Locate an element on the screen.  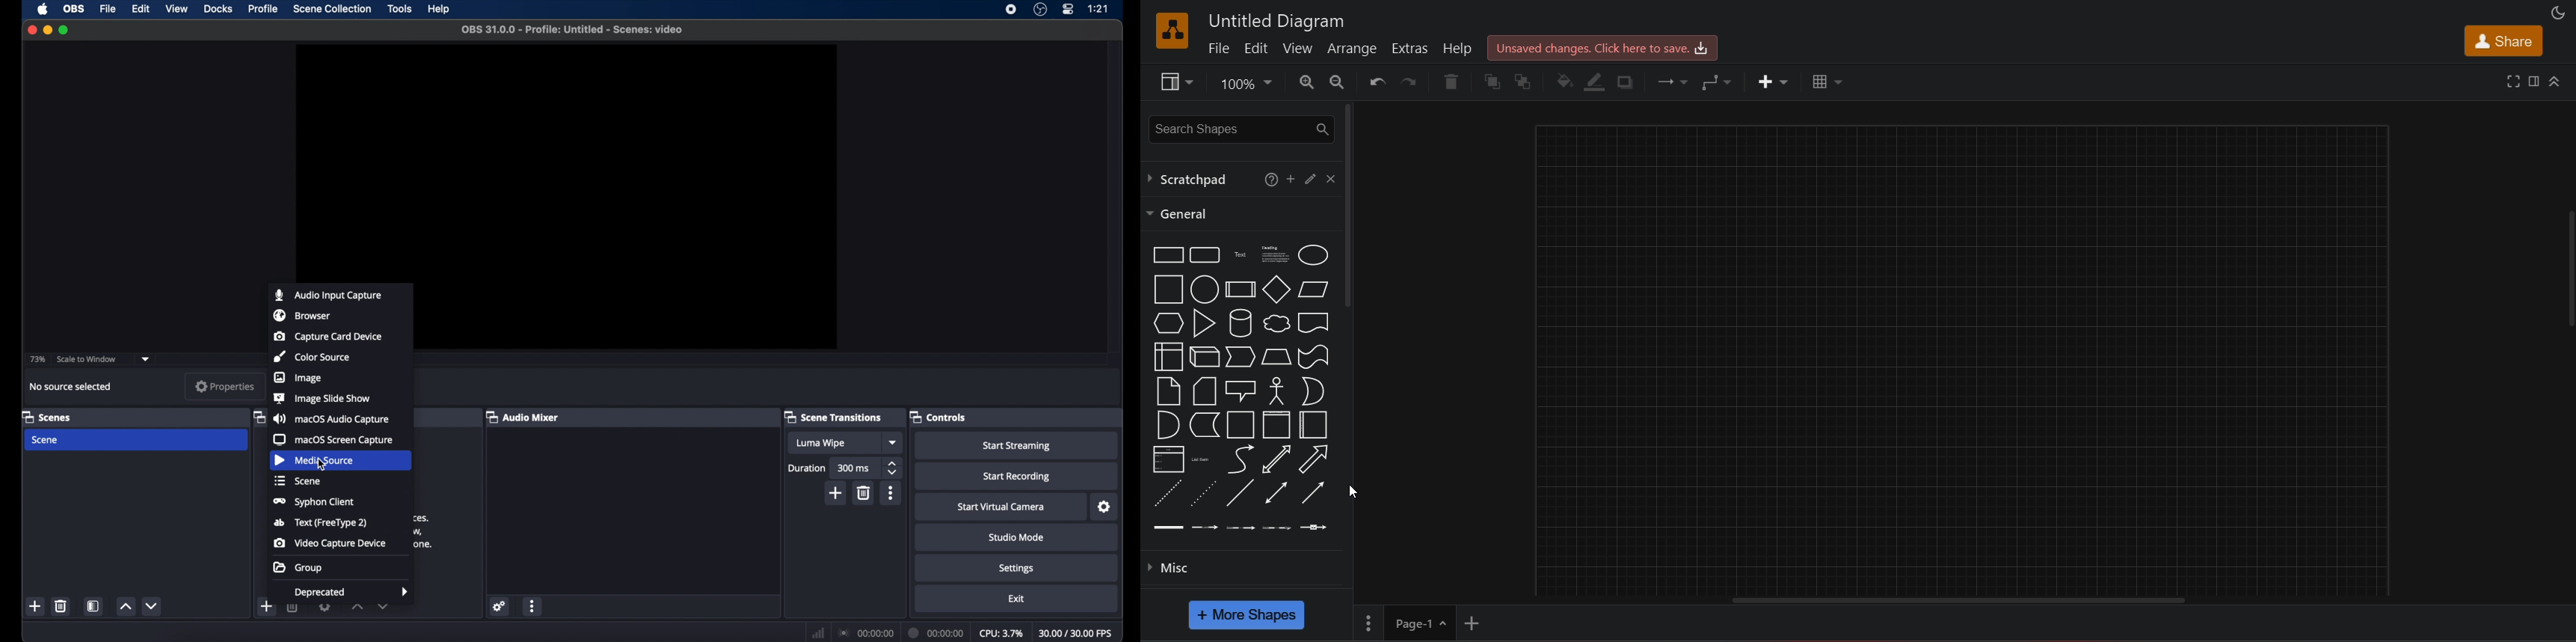
increment is located at coordinates (125, 606).